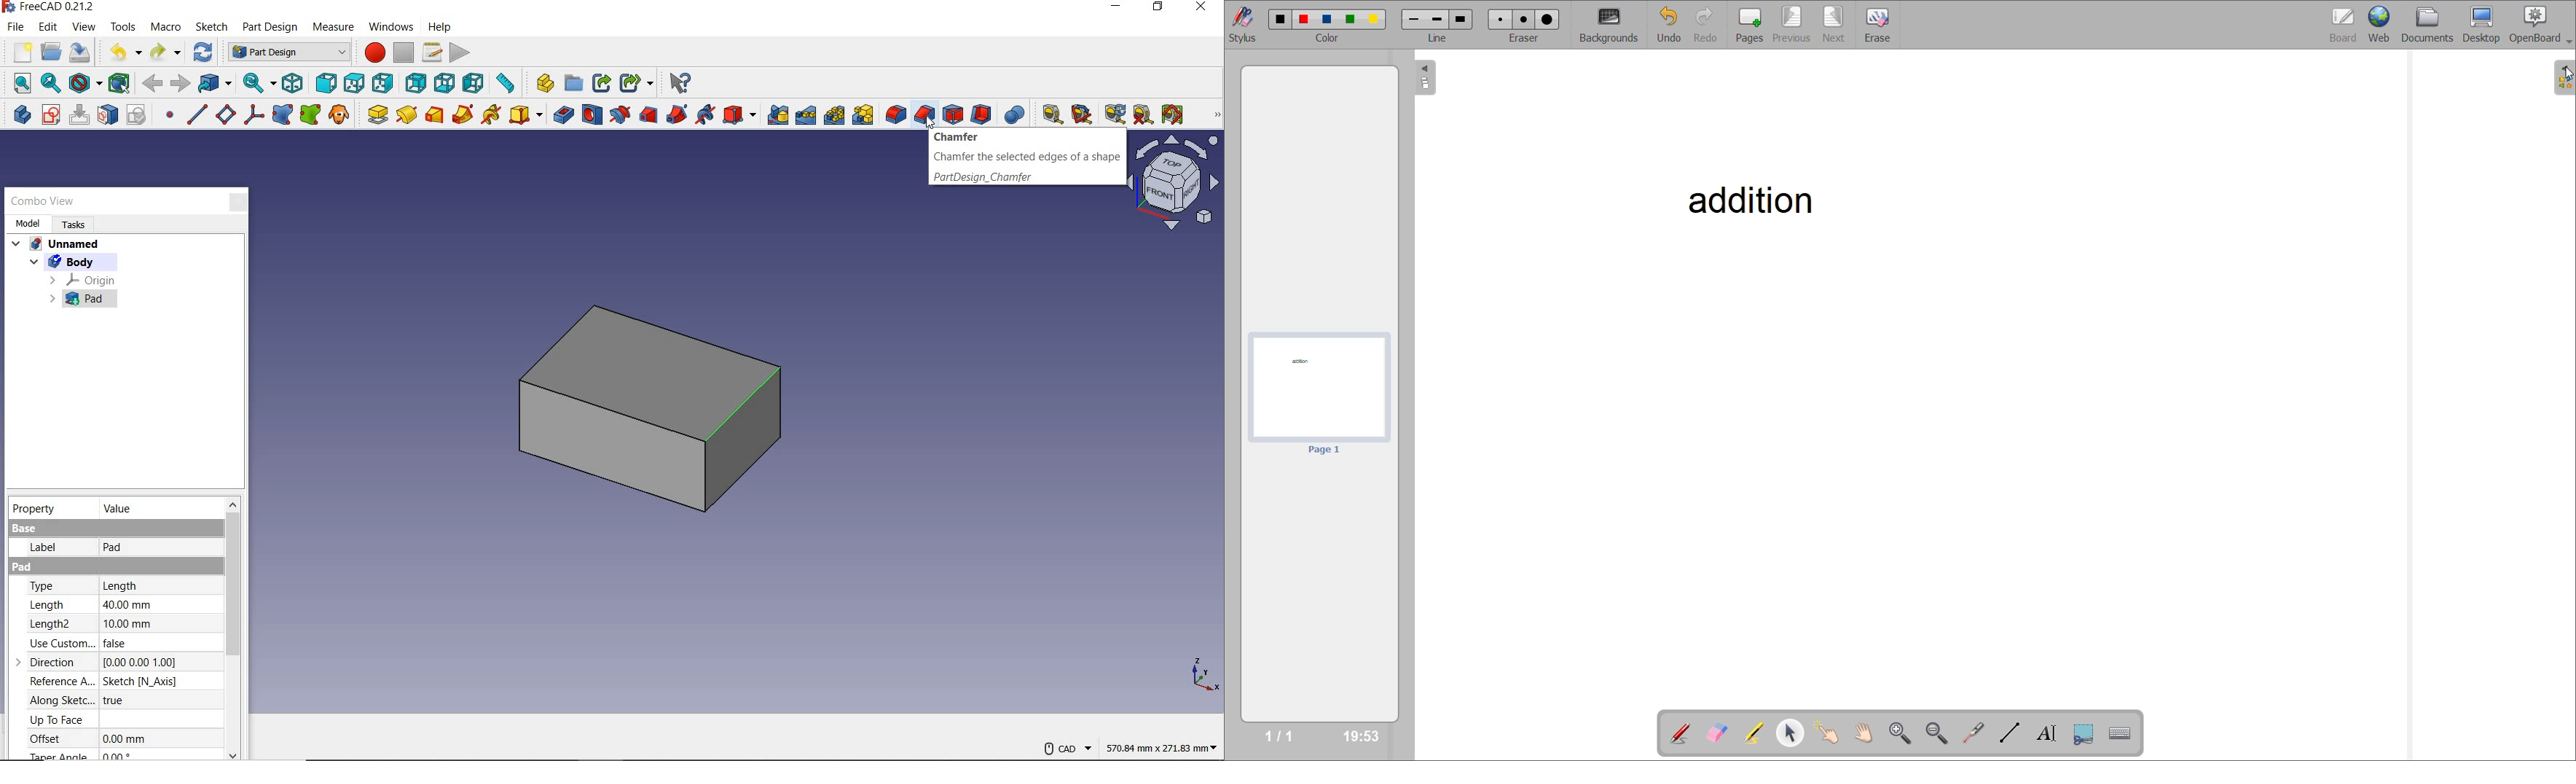  Describe the element at coordinates (119, 84) in the screenshot. I see `bounding box` at that location.